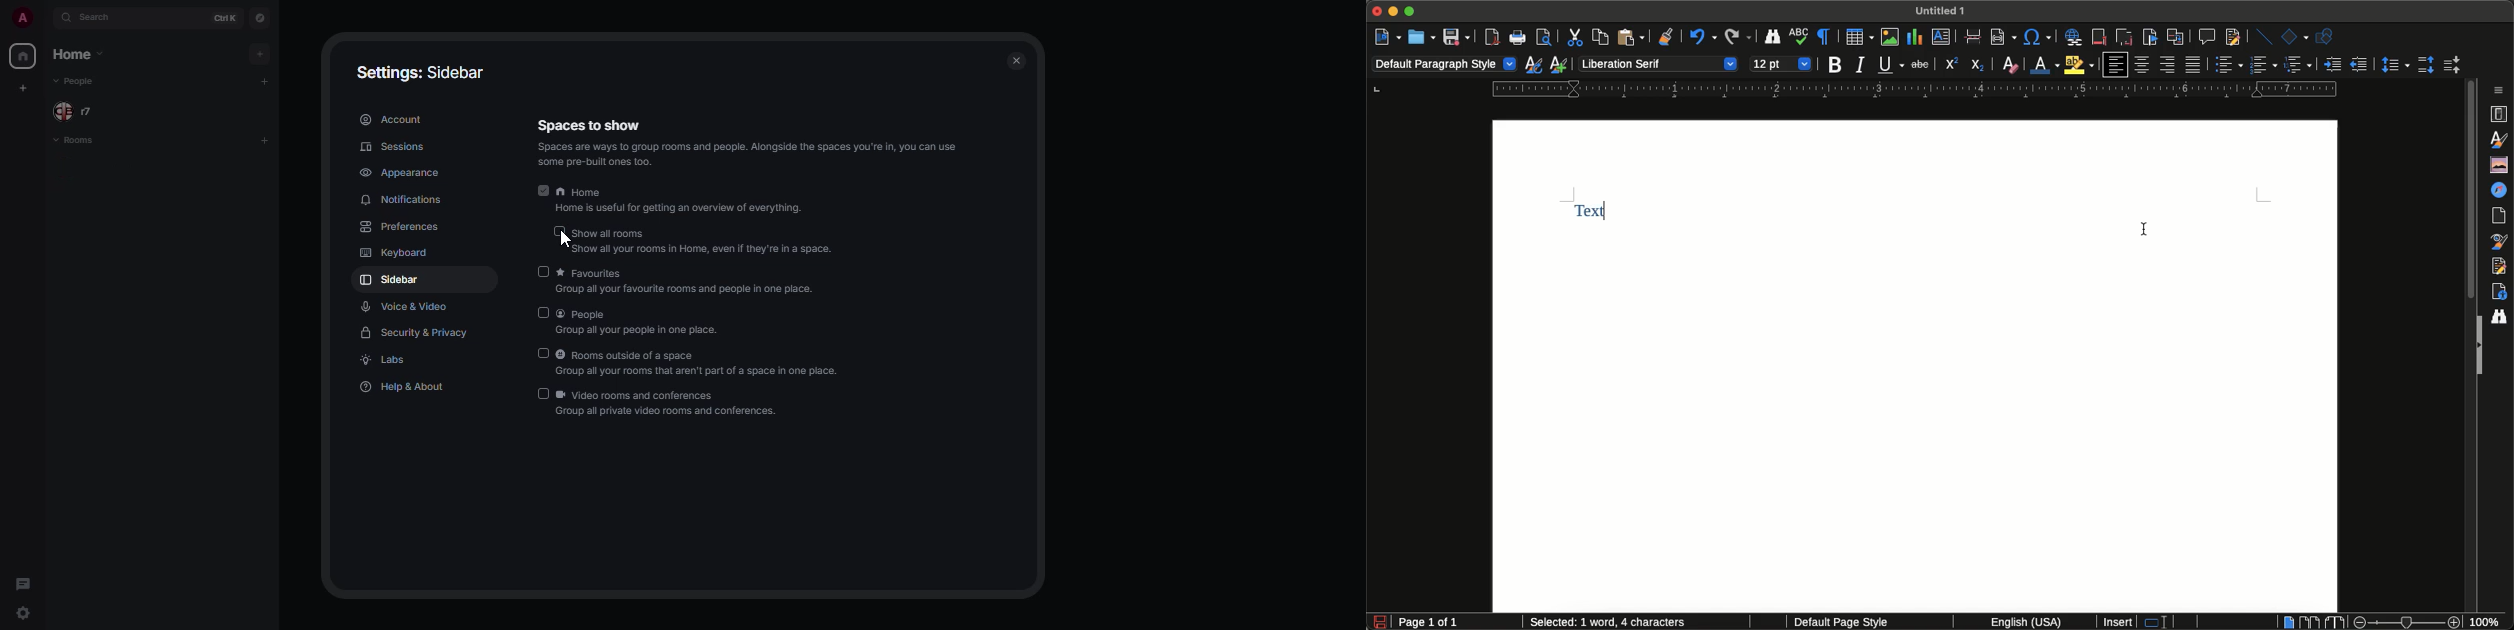 The height and width of the screenshot is (644, 2520). I want to click on Accessibility check, so click(2499, 292).